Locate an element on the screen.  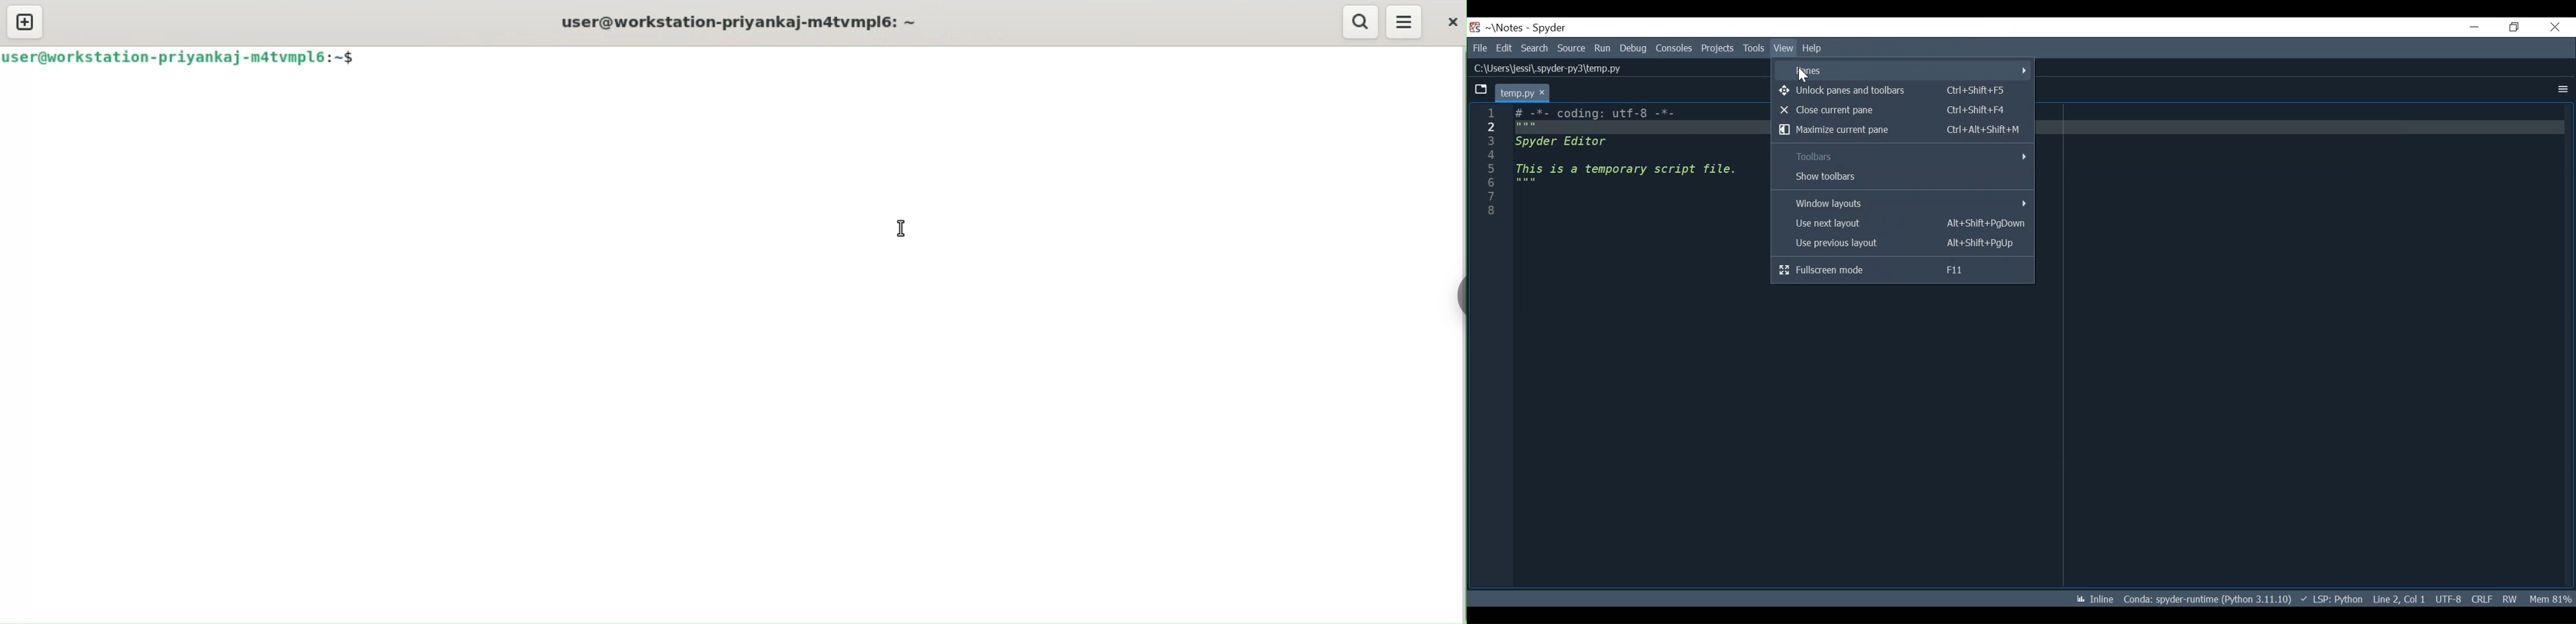
Edit is located at coordinates (1504, 48).